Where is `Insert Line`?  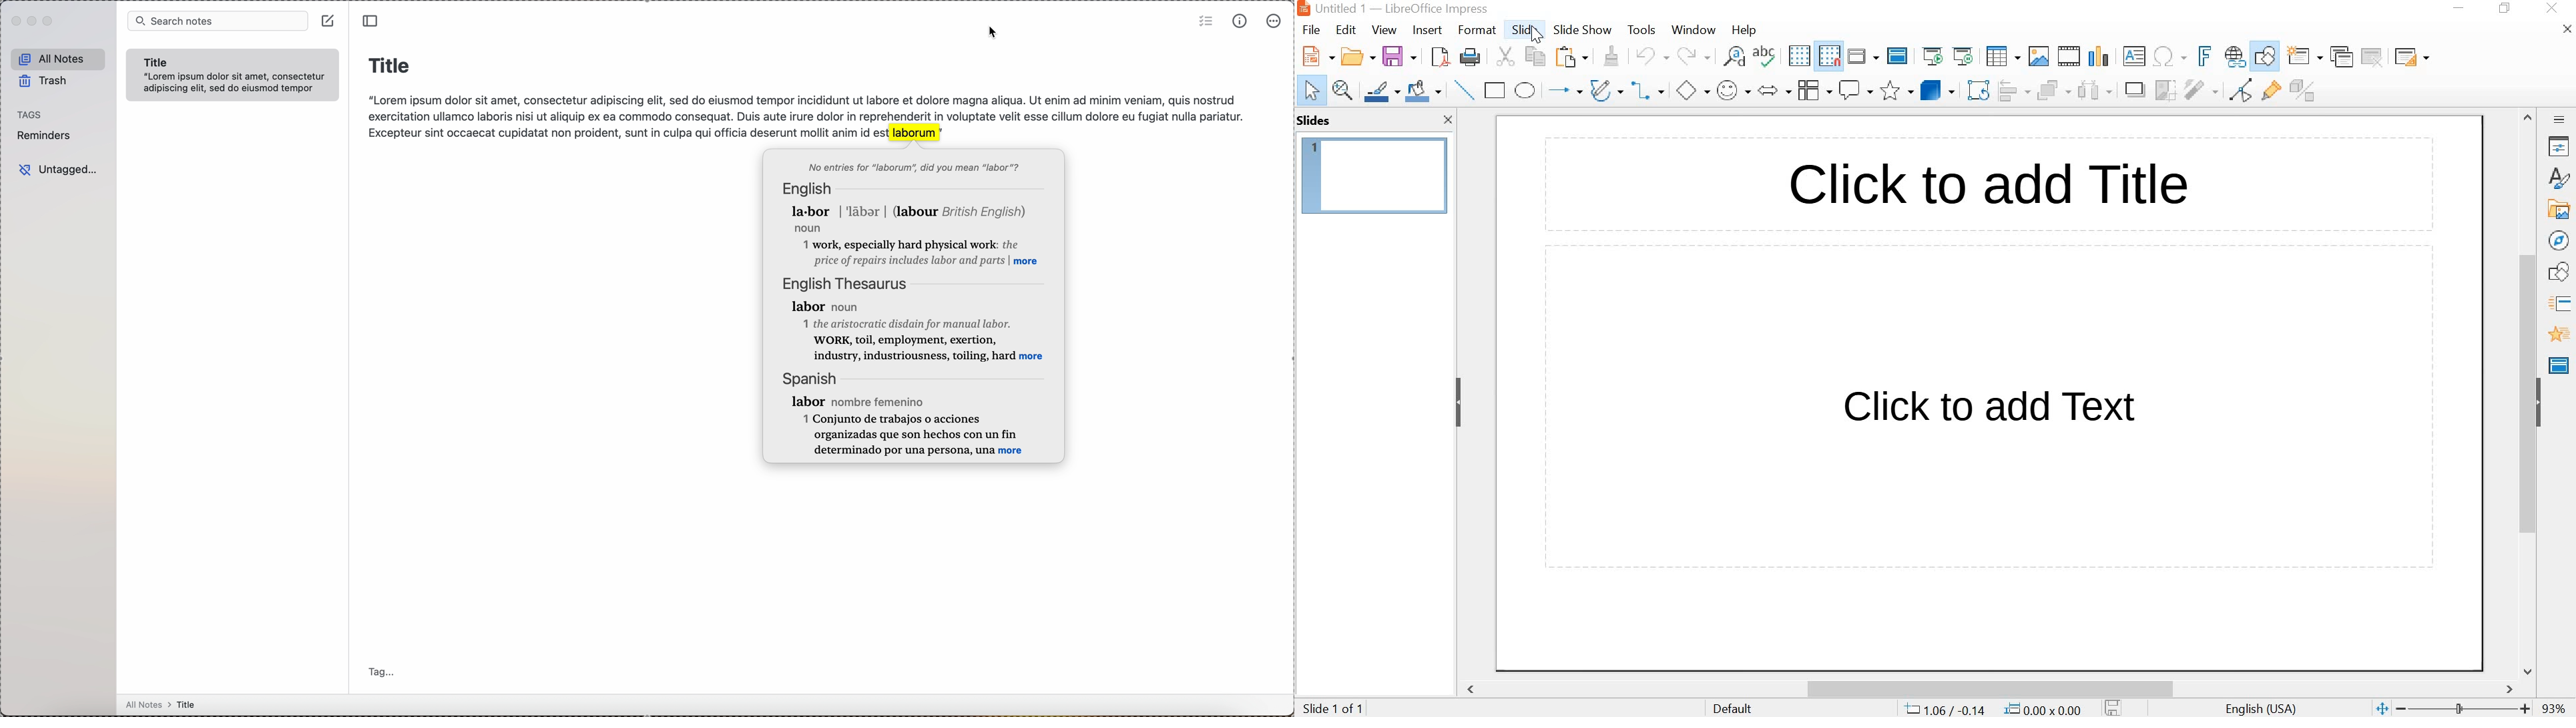
Insert Line is located at coordinates (1463, 89).